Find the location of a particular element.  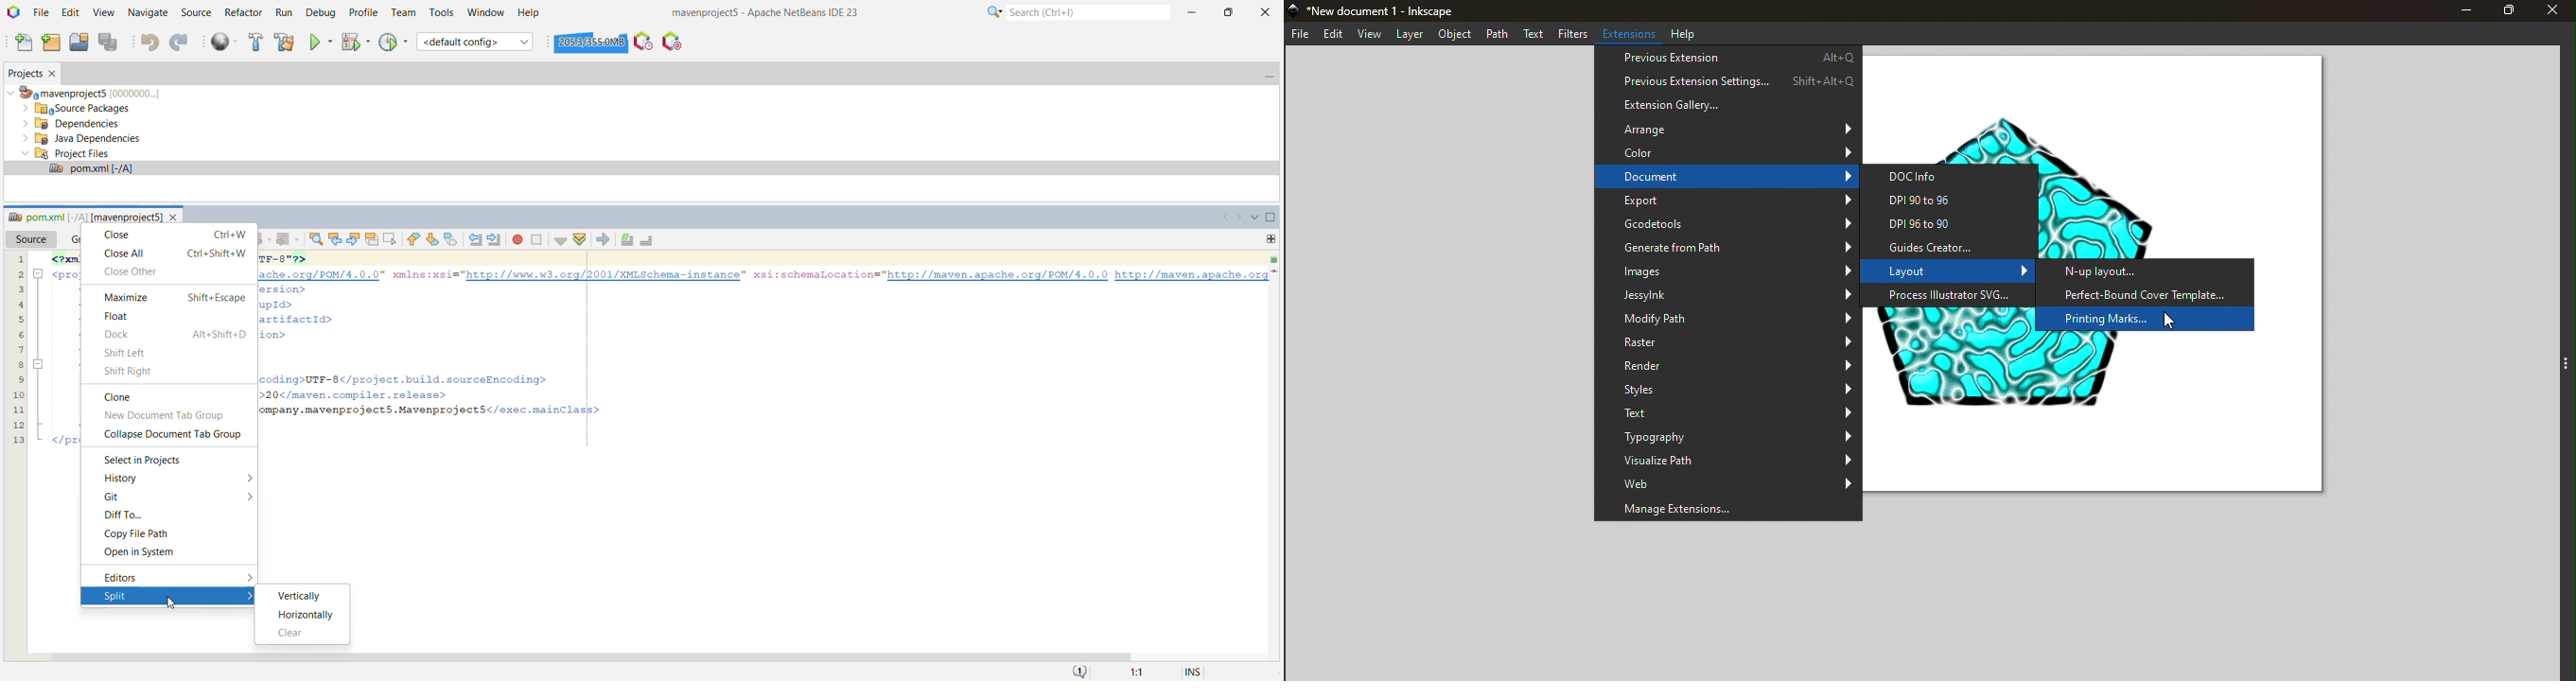

Close All is located at coordinates (175, 252).